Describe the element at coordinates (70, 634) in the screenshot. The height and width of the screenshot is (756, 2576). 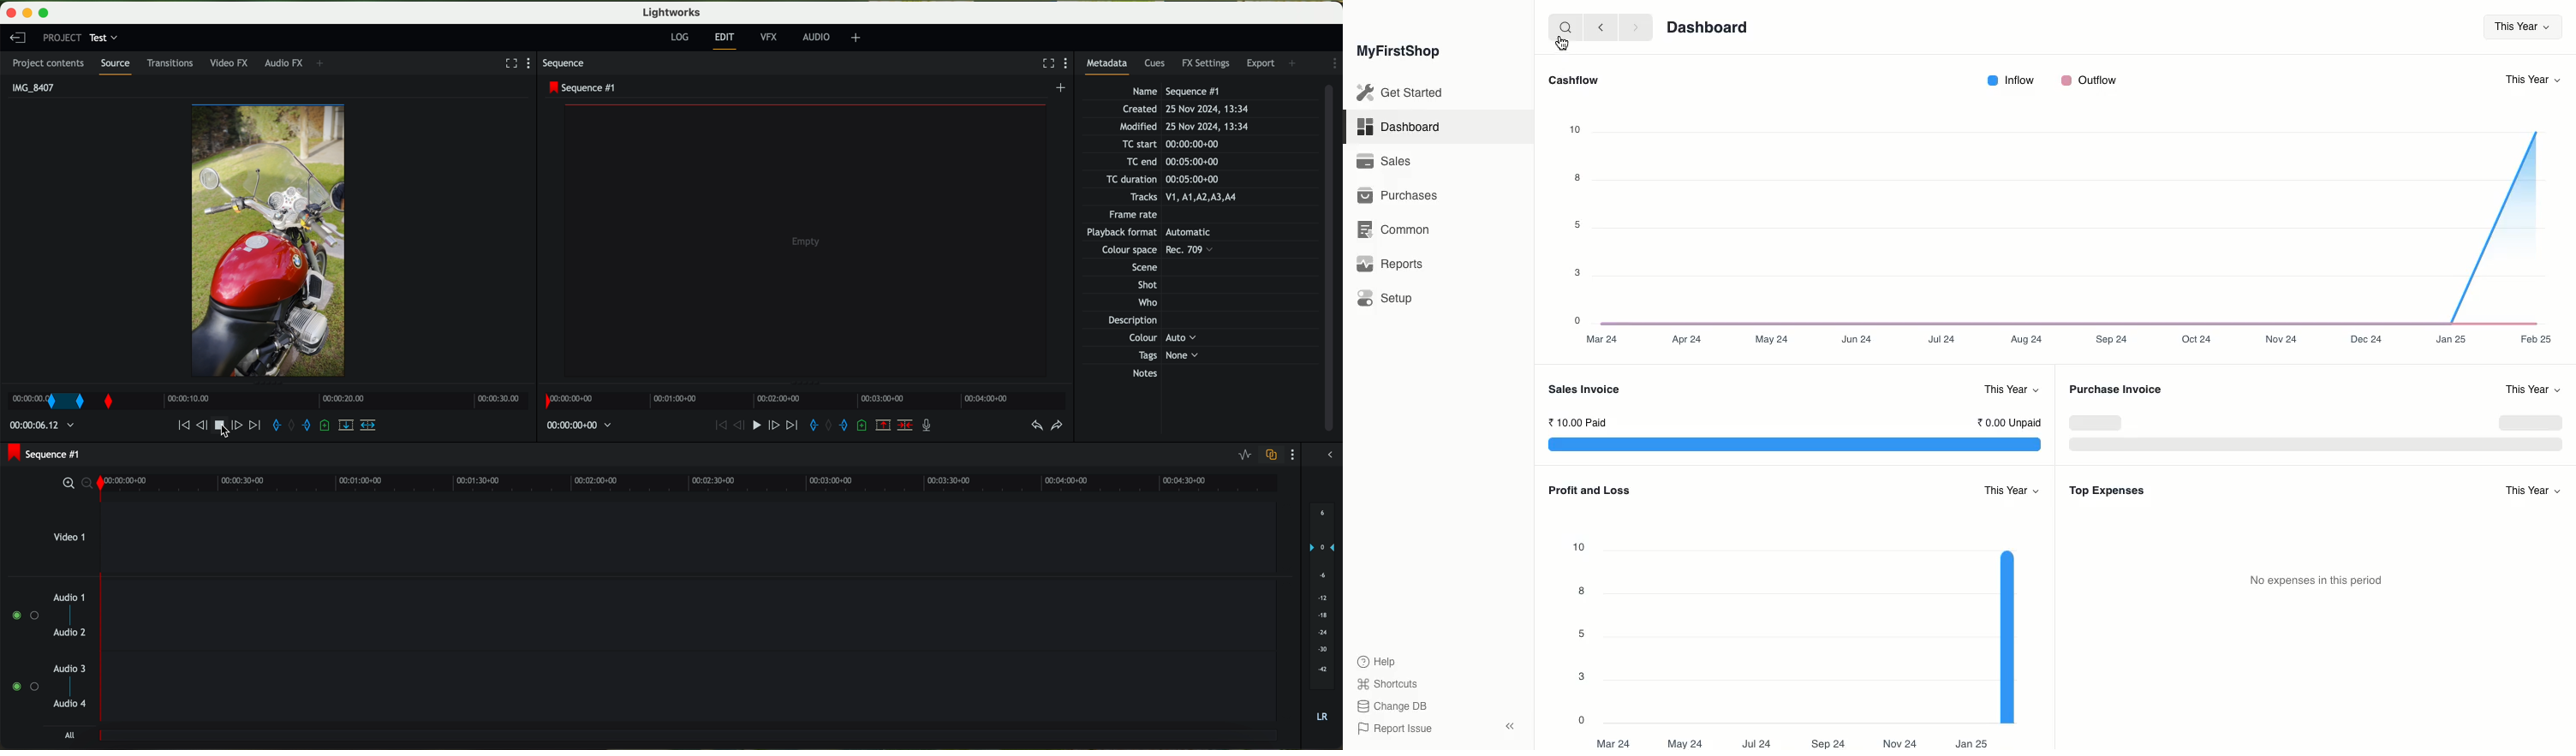
I see `audio 2` at that location.